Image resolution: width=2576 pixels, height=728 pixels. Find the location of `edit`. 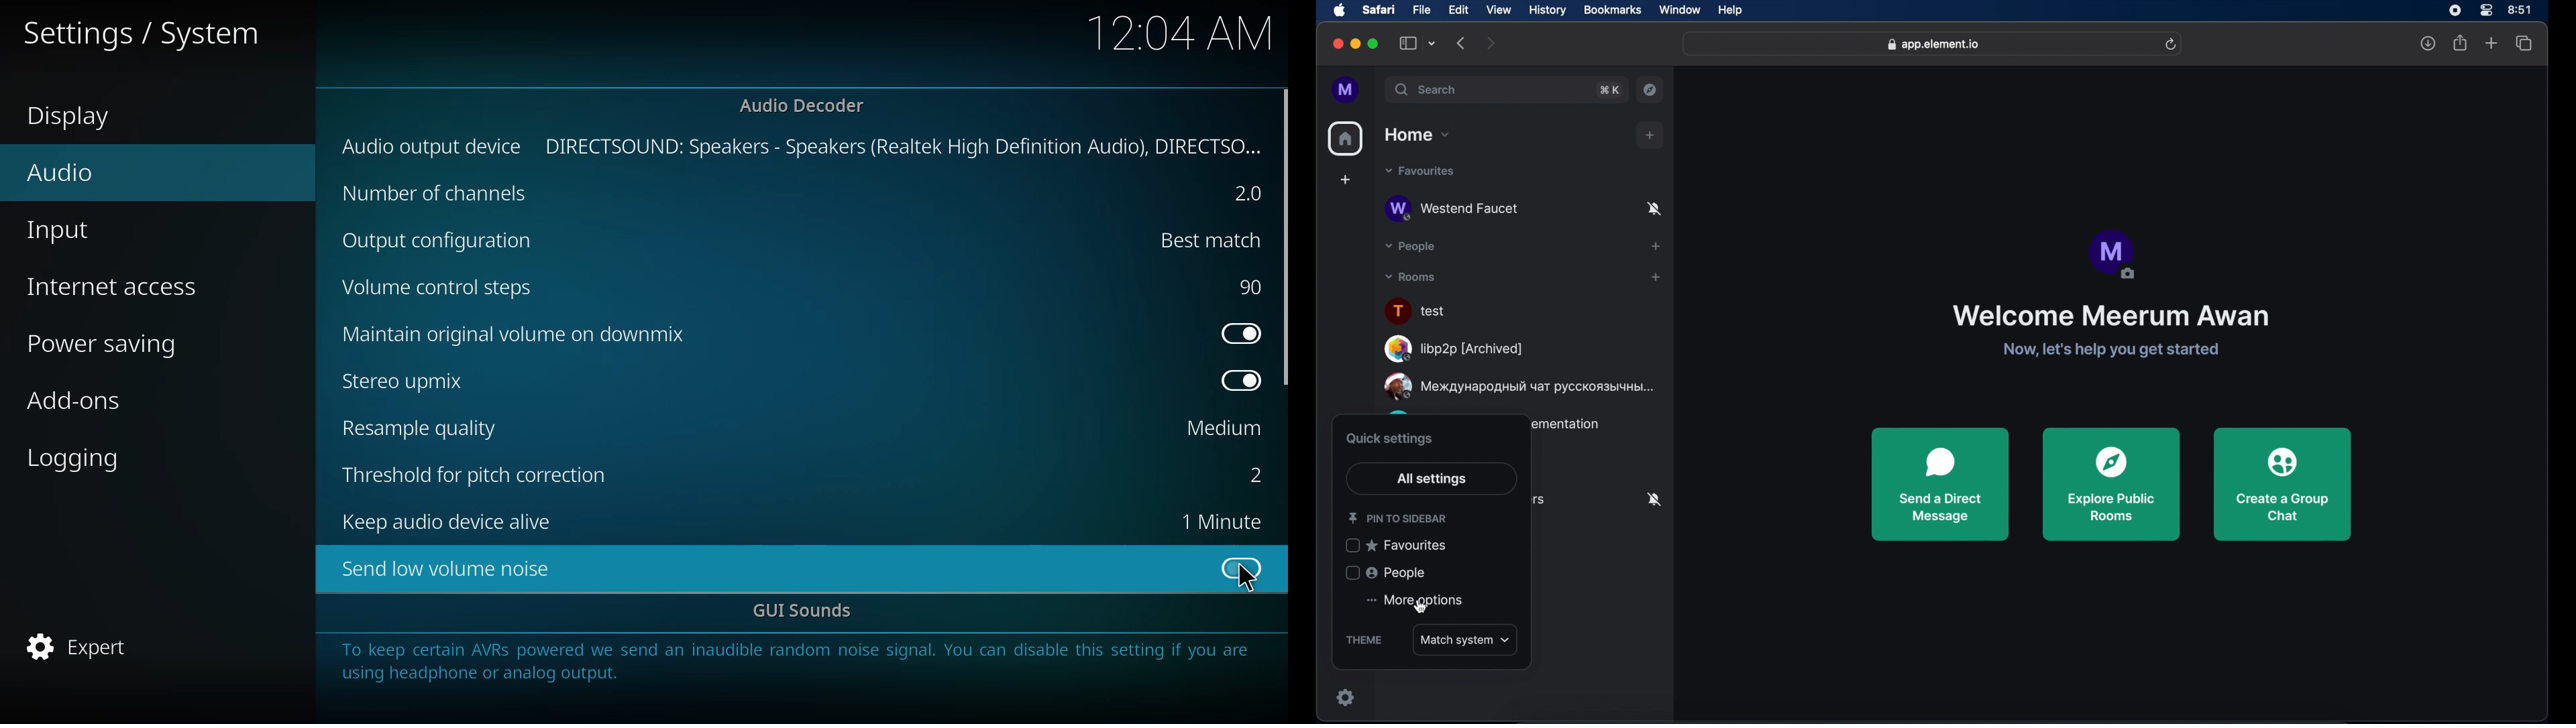

edit is located at coordinates (1459, 11).